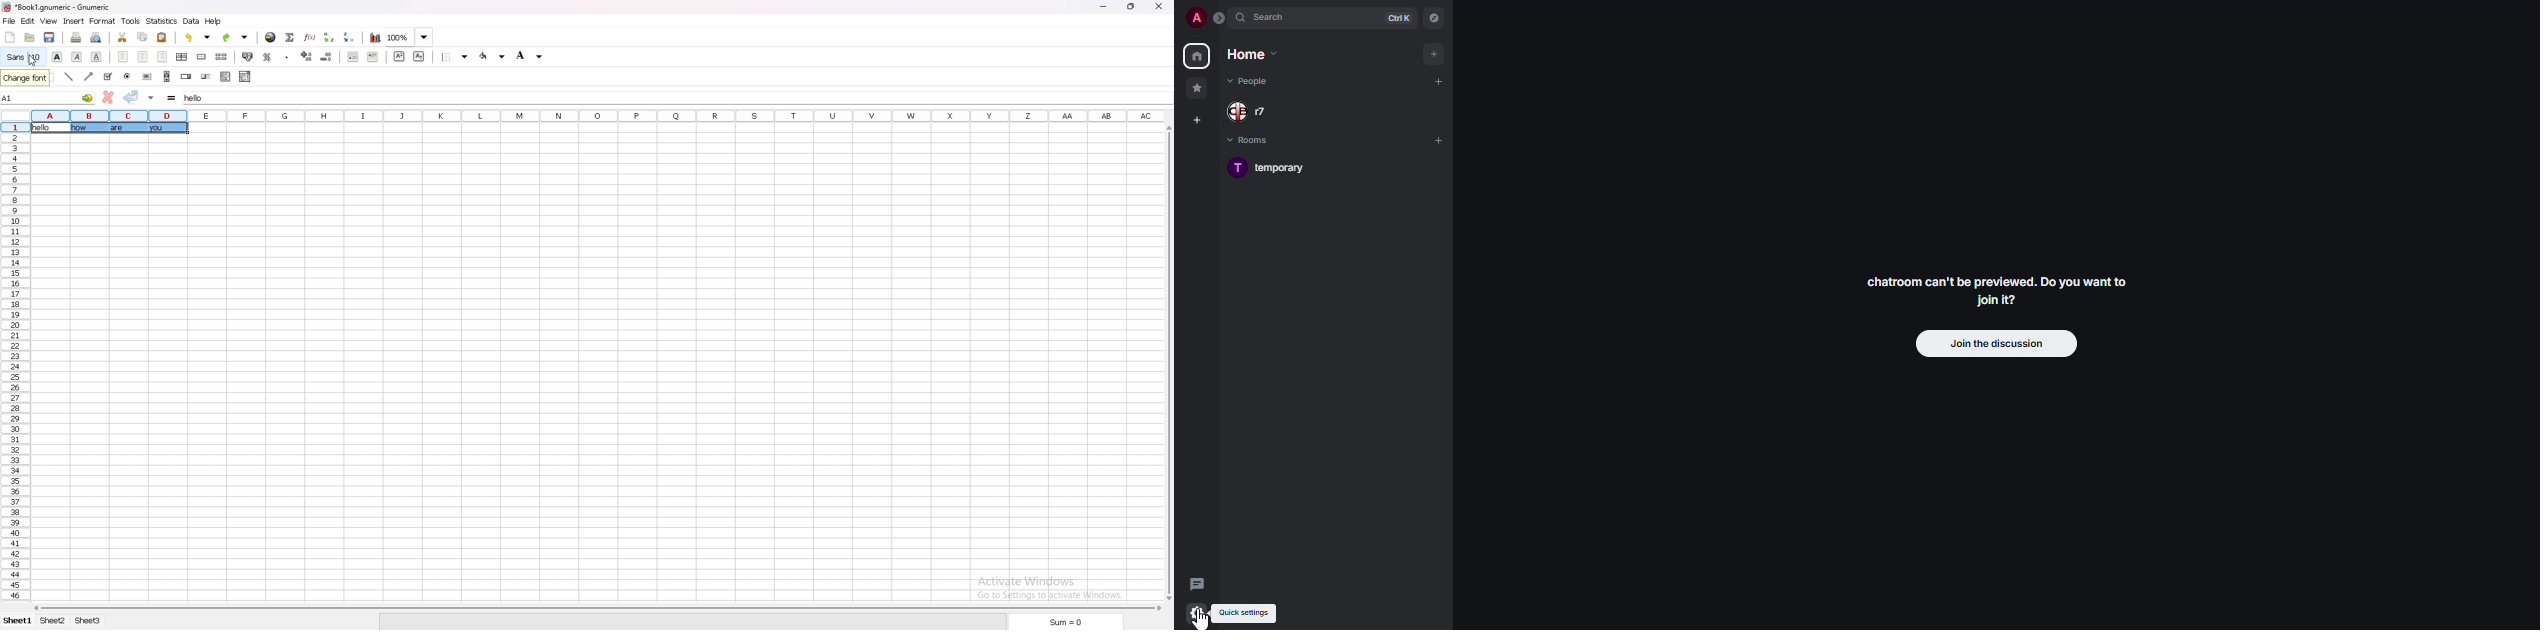 Image resolution: width=2548 pixels, height=644 pixels. What do you see at coordinates (1433, 53) in the screenshot?
I see `add` at bounding box center [1433, 53].